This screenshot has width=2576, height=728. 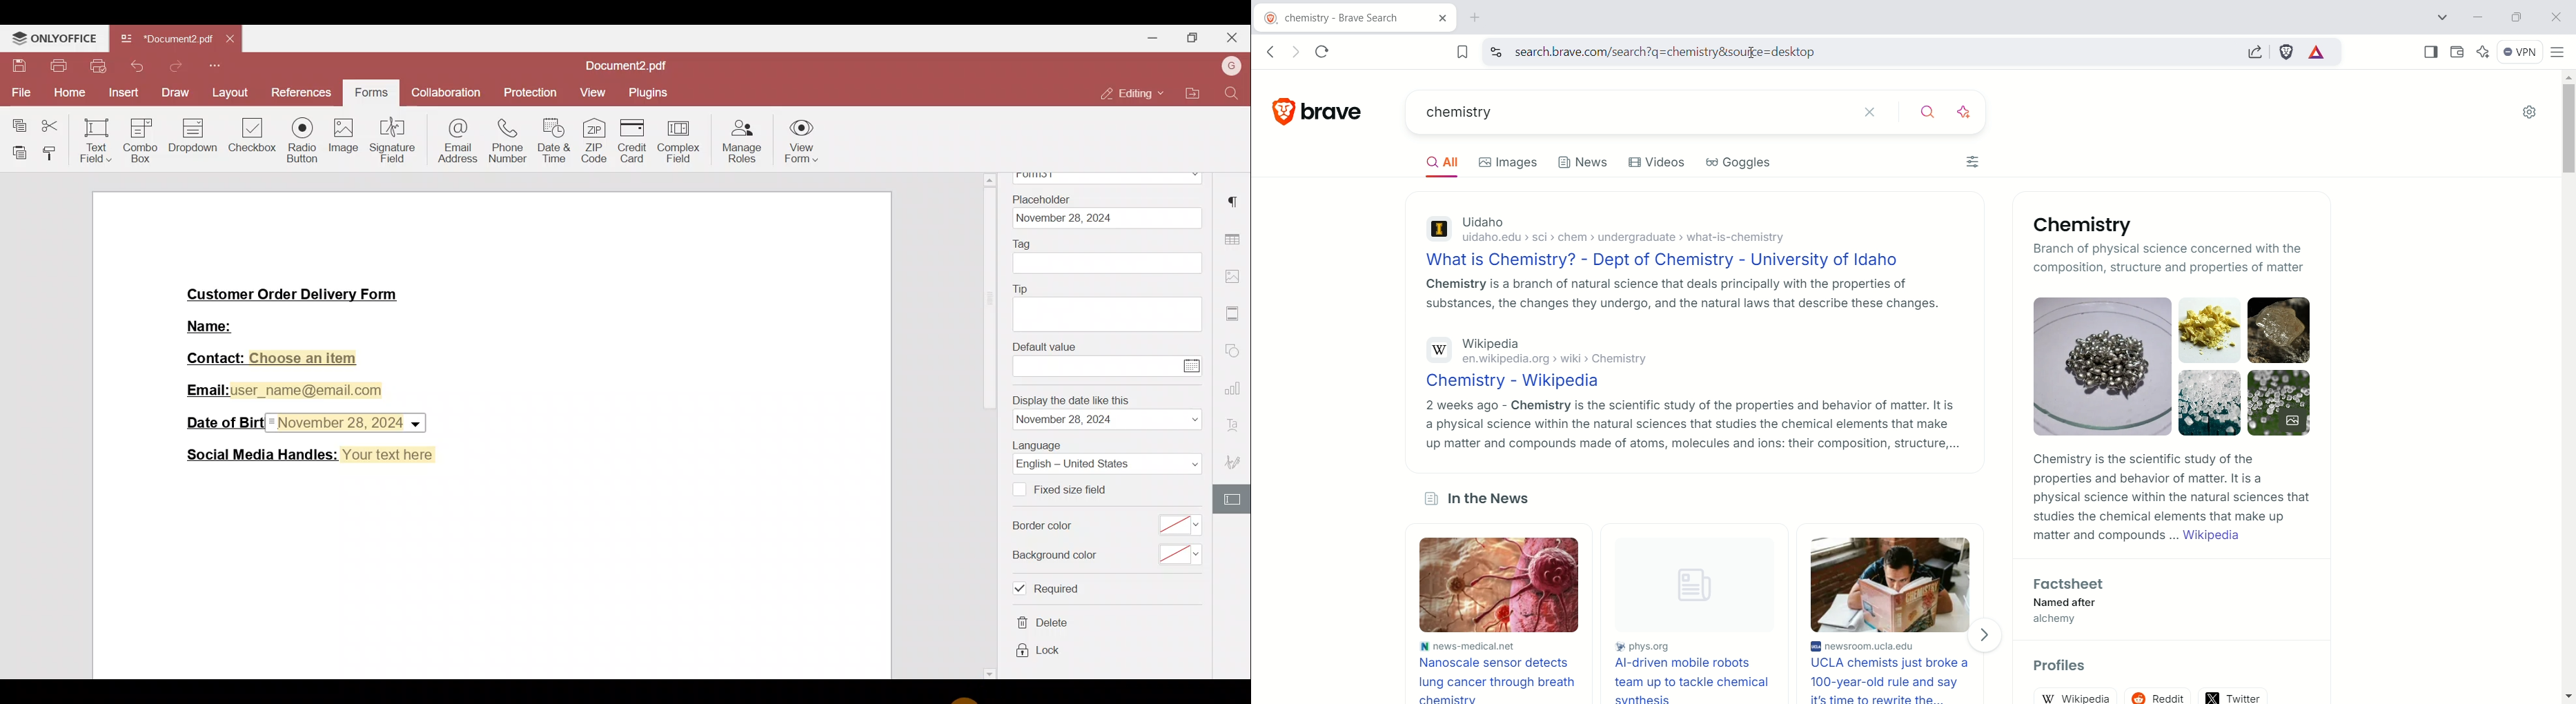 What do you see at coordinates (1232, 92) in the screenshot?
I see `Find` at bounding box center [1232, 92].